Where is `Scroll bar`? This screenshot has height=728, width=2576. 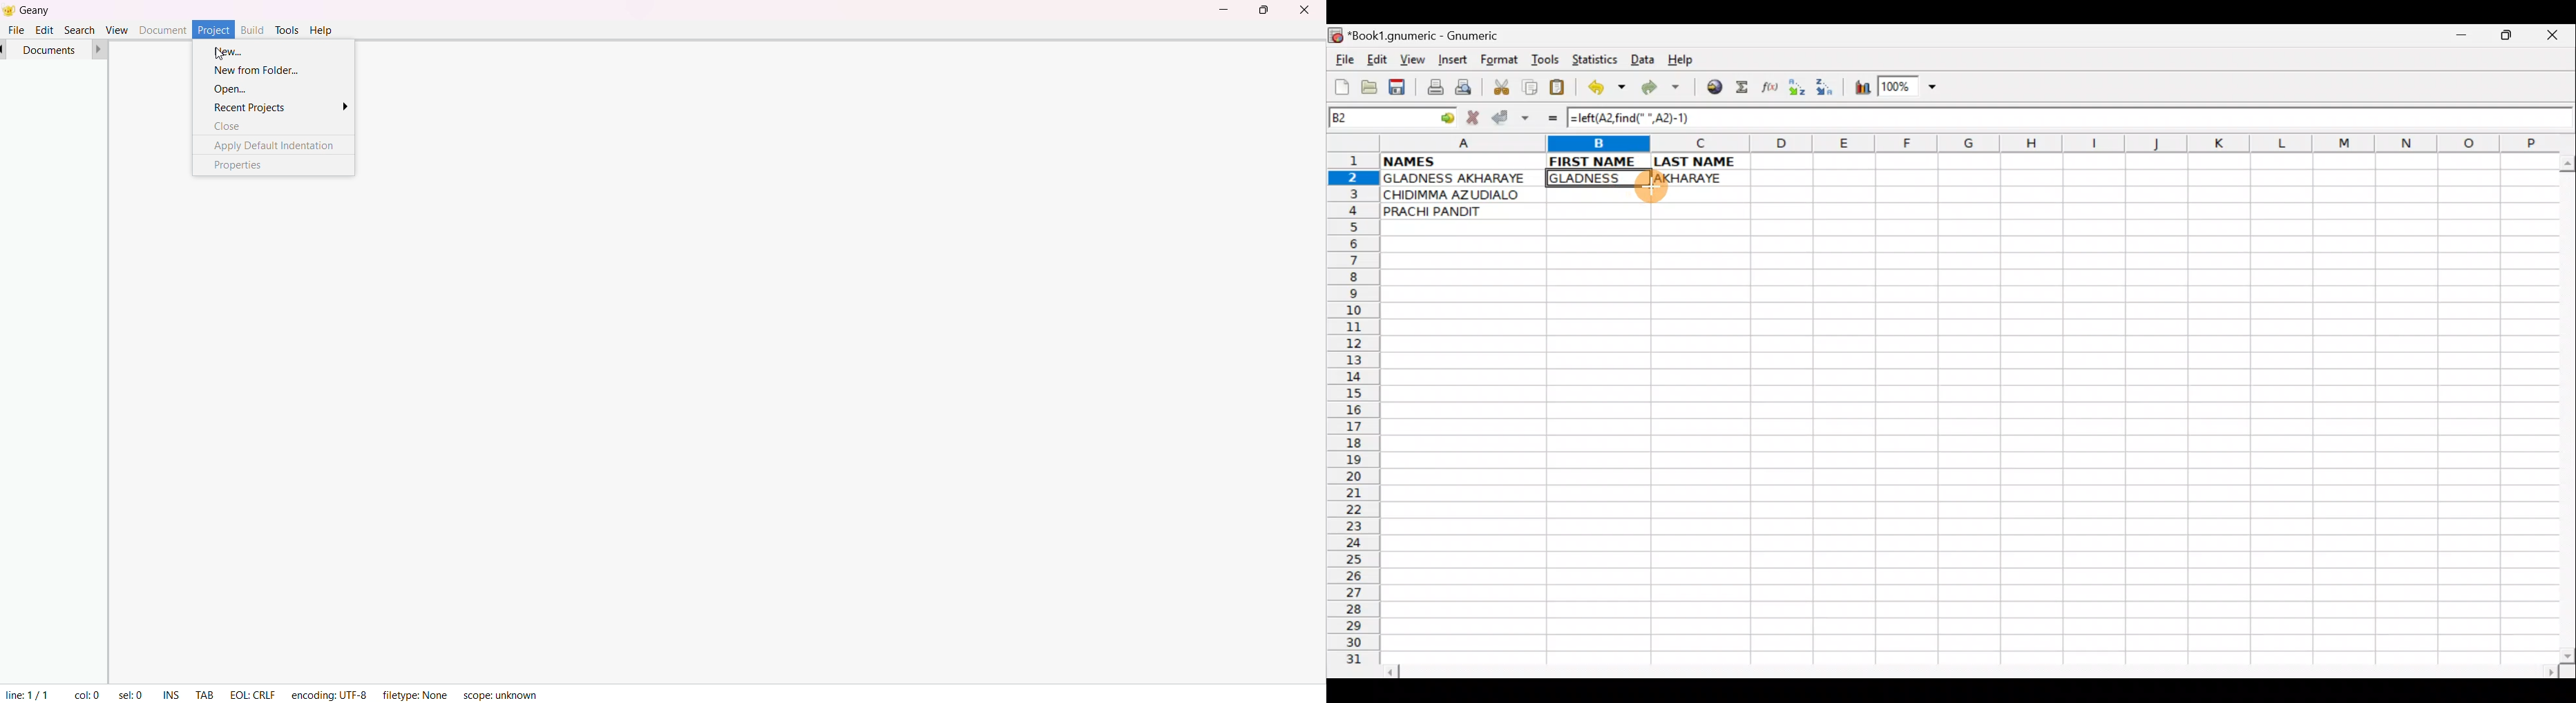
Scroll bar is located at coordinates (1974, 670).